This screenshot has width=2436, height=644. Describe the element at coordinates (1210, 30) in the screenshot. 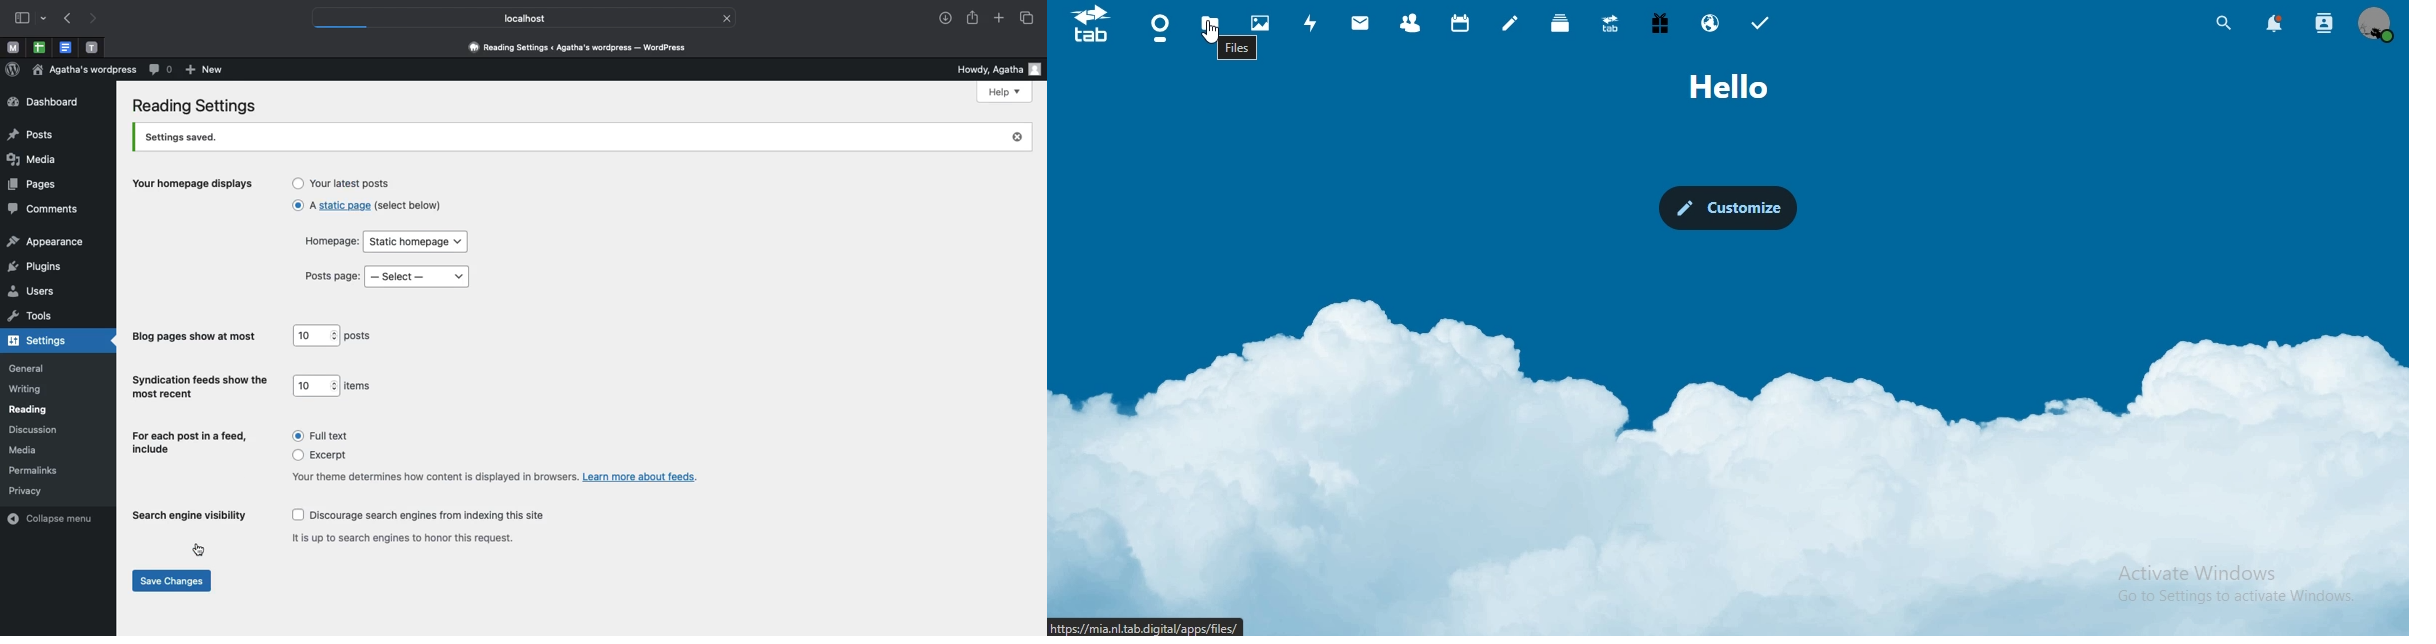

I see `files` at that location.